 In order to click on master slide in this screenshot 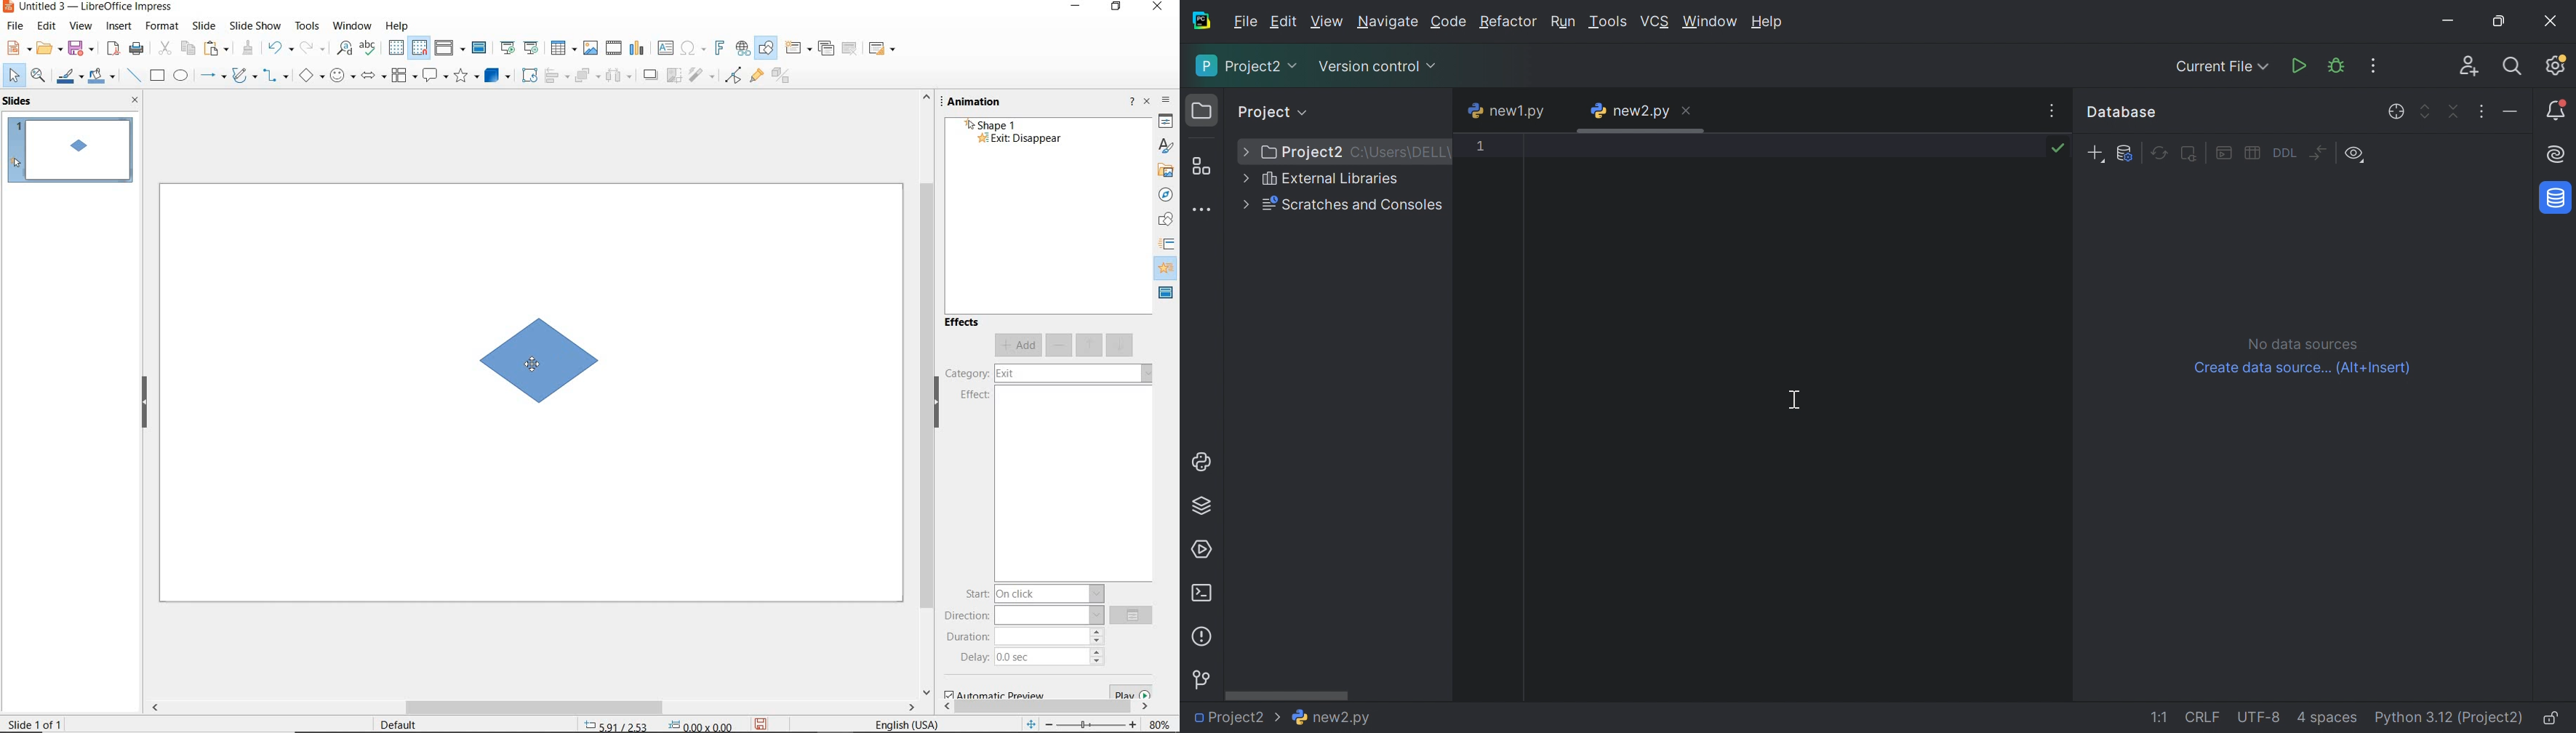, I will do `click(481, 48)`.